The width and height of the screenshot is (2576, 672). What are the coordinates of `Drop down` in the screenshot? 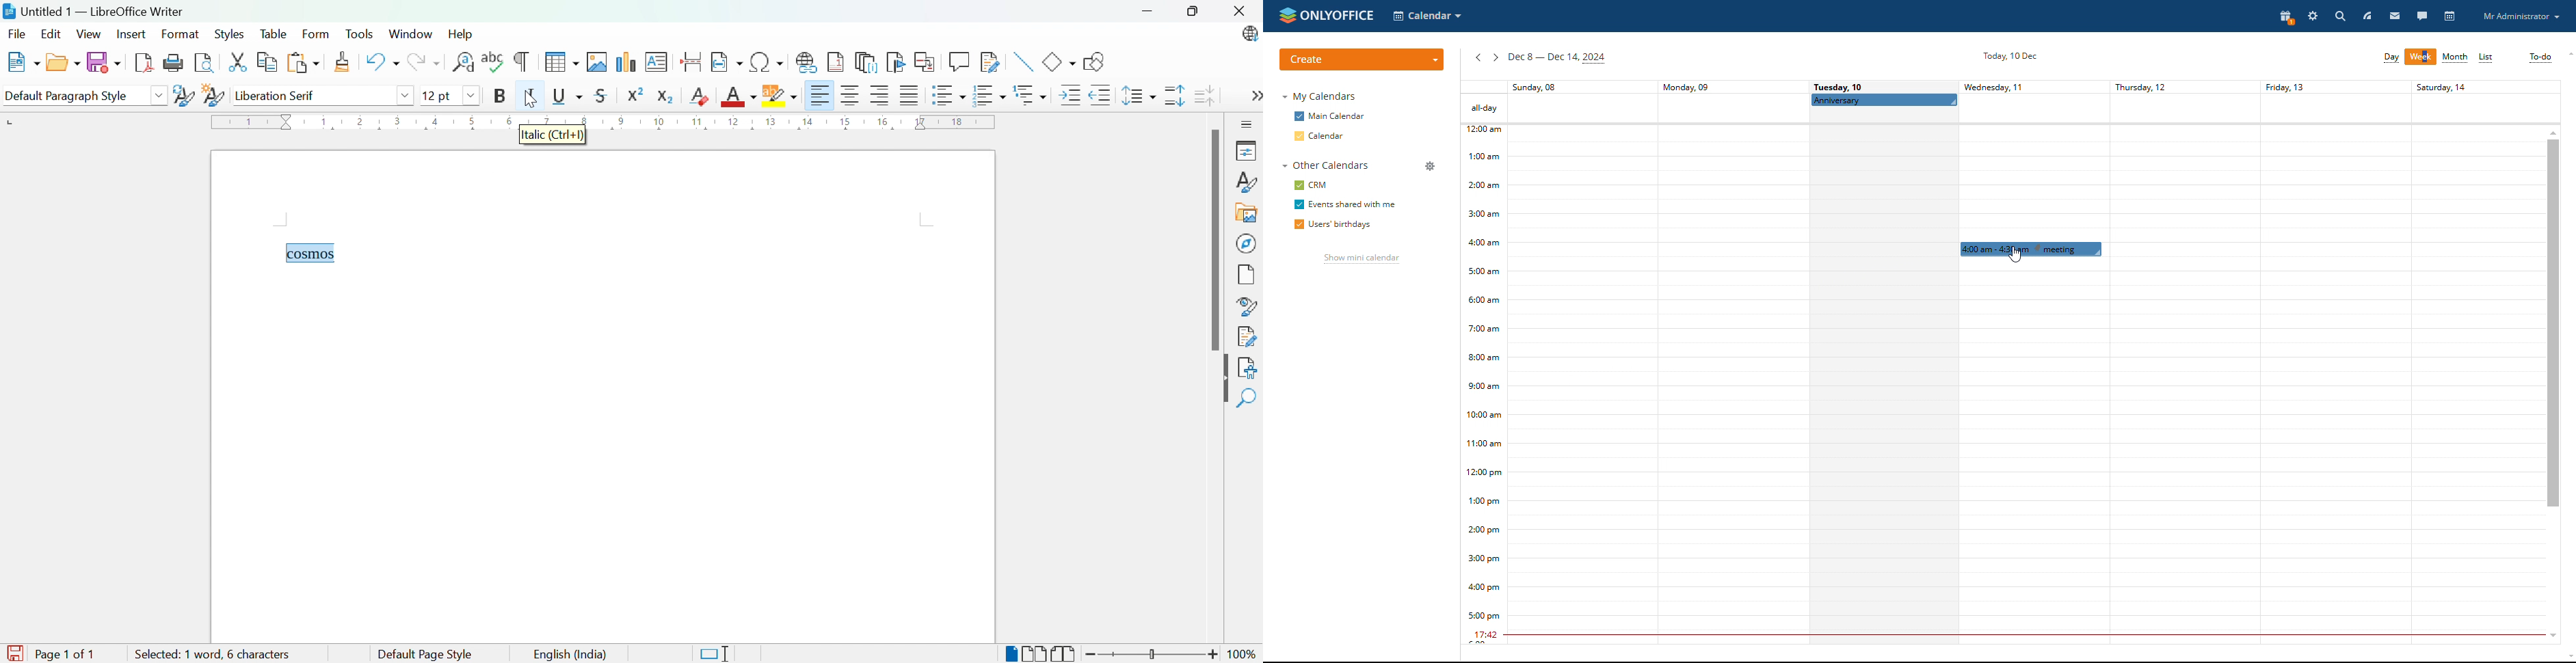 It's located at (473, 96).